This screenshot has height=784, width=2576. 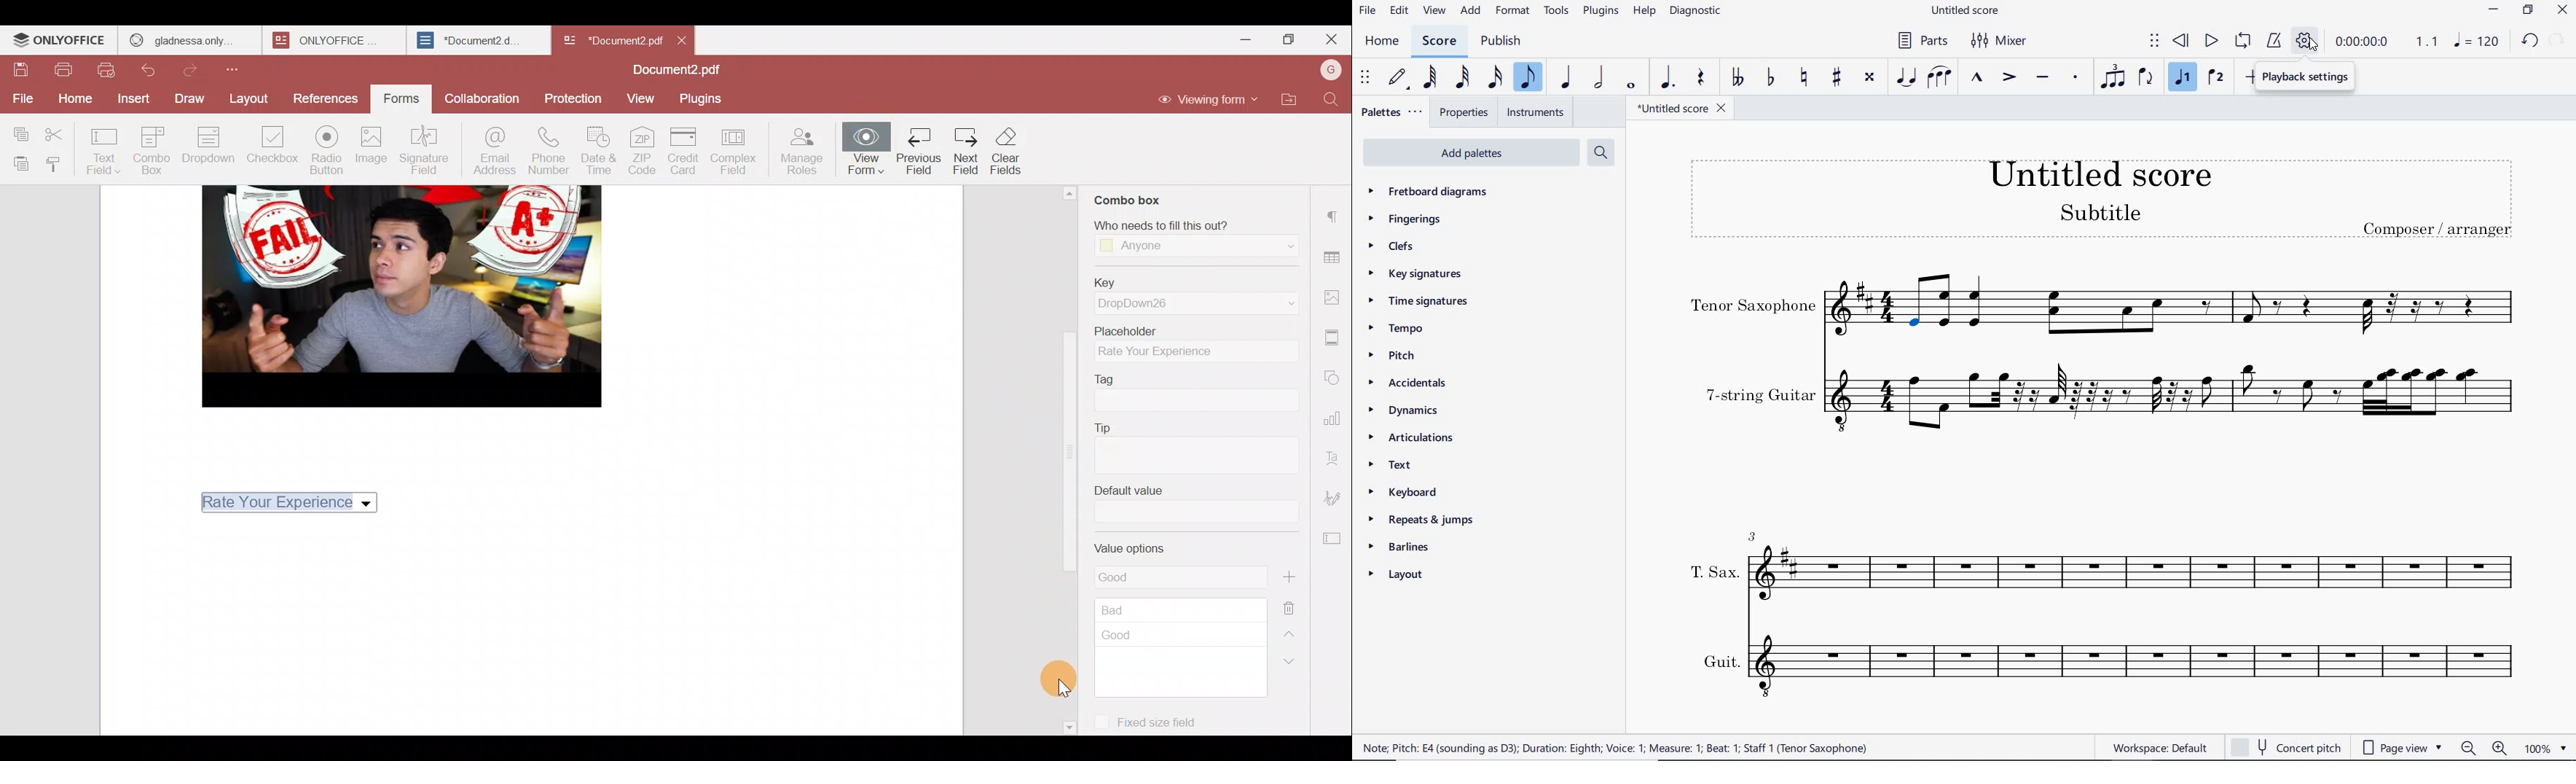 What do you see at coordinates (21, 70) in the screenshot?
I see `Save` at bounding box center [21, 70].